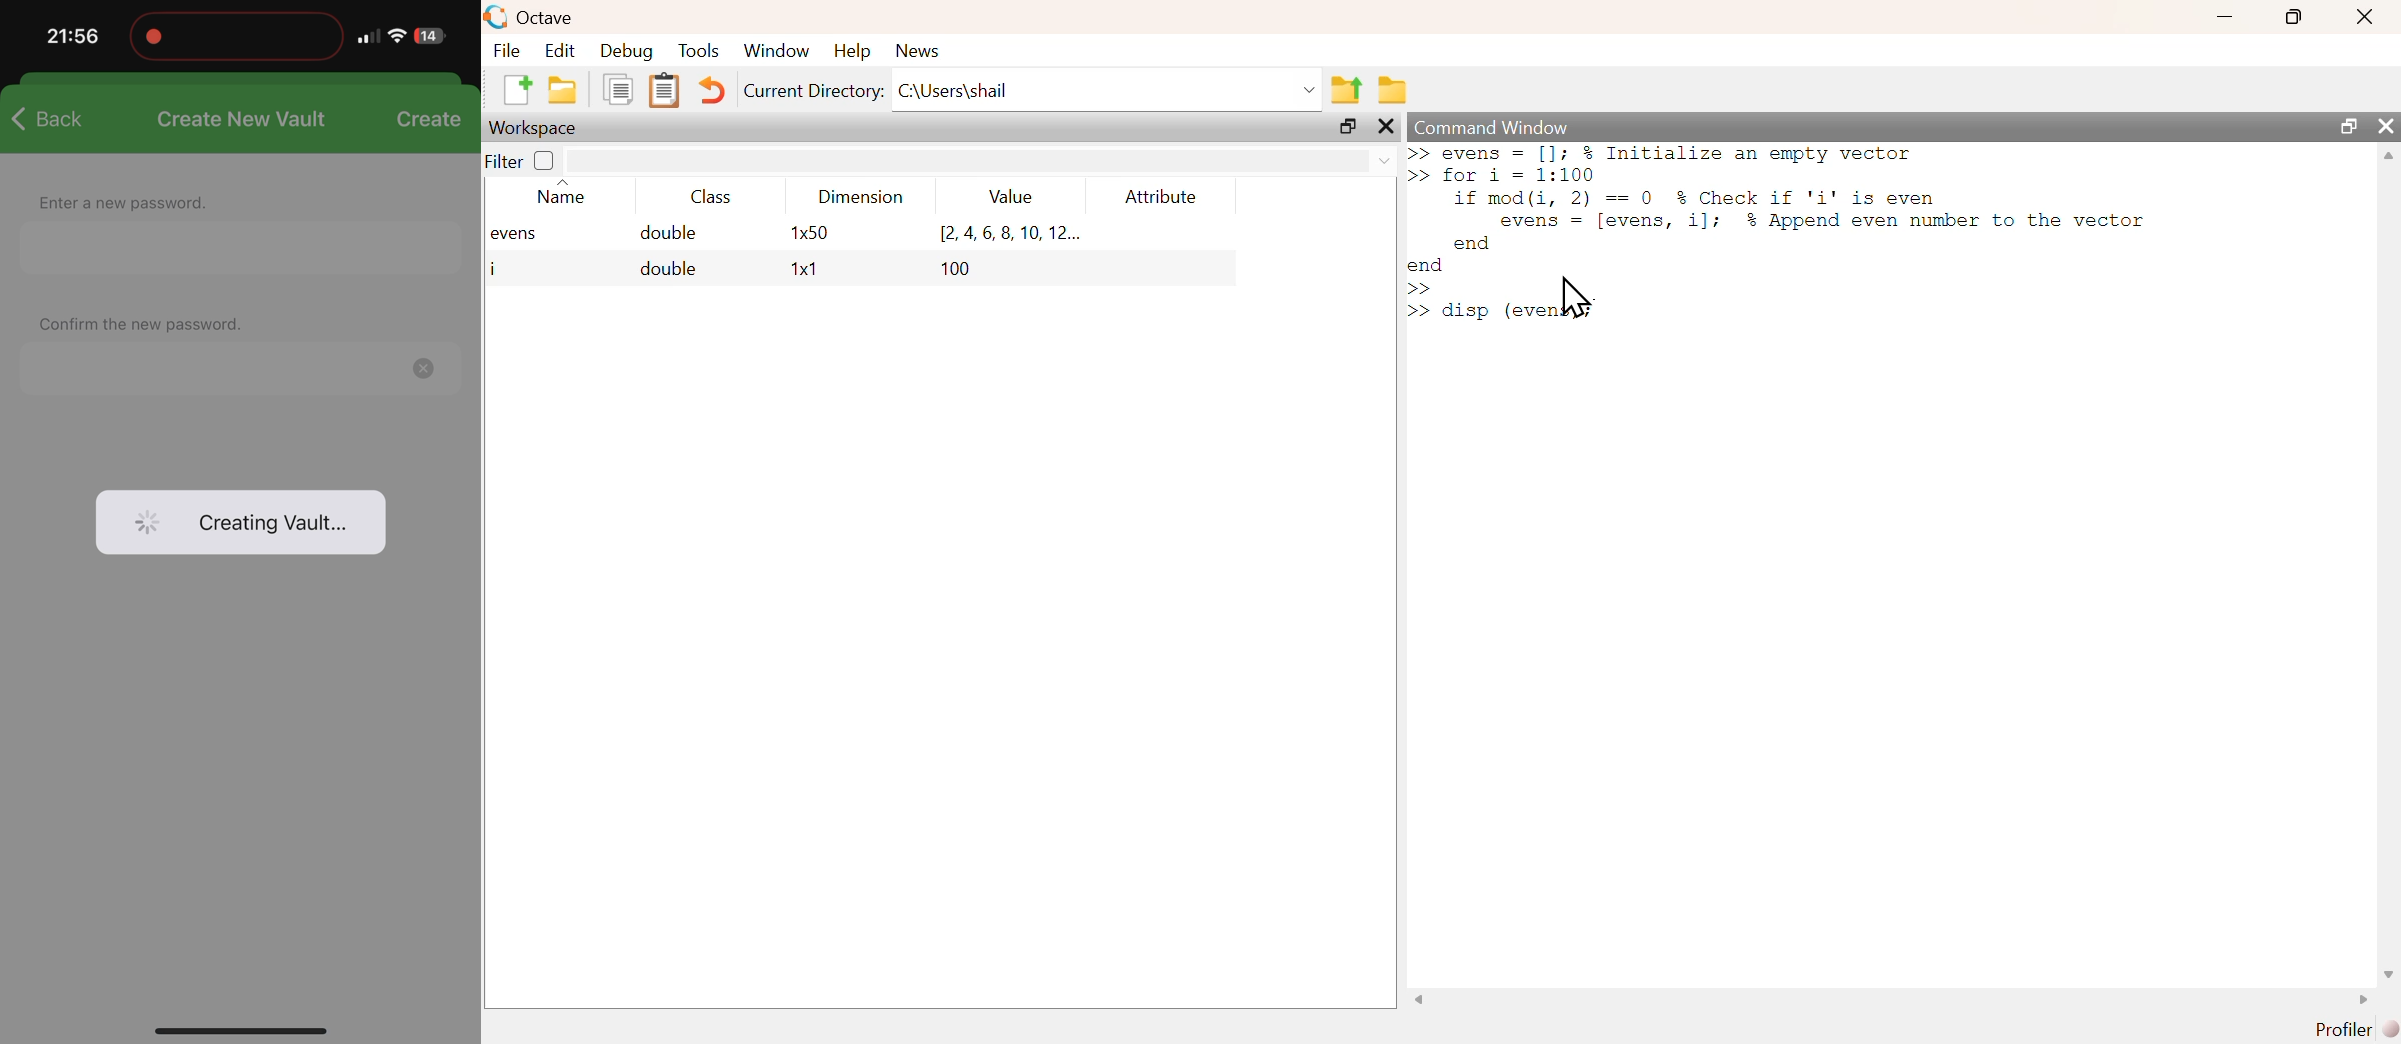  Describe the element at coordinates (2390, 568) in the screenshot. I see `scrollbar` at that location.